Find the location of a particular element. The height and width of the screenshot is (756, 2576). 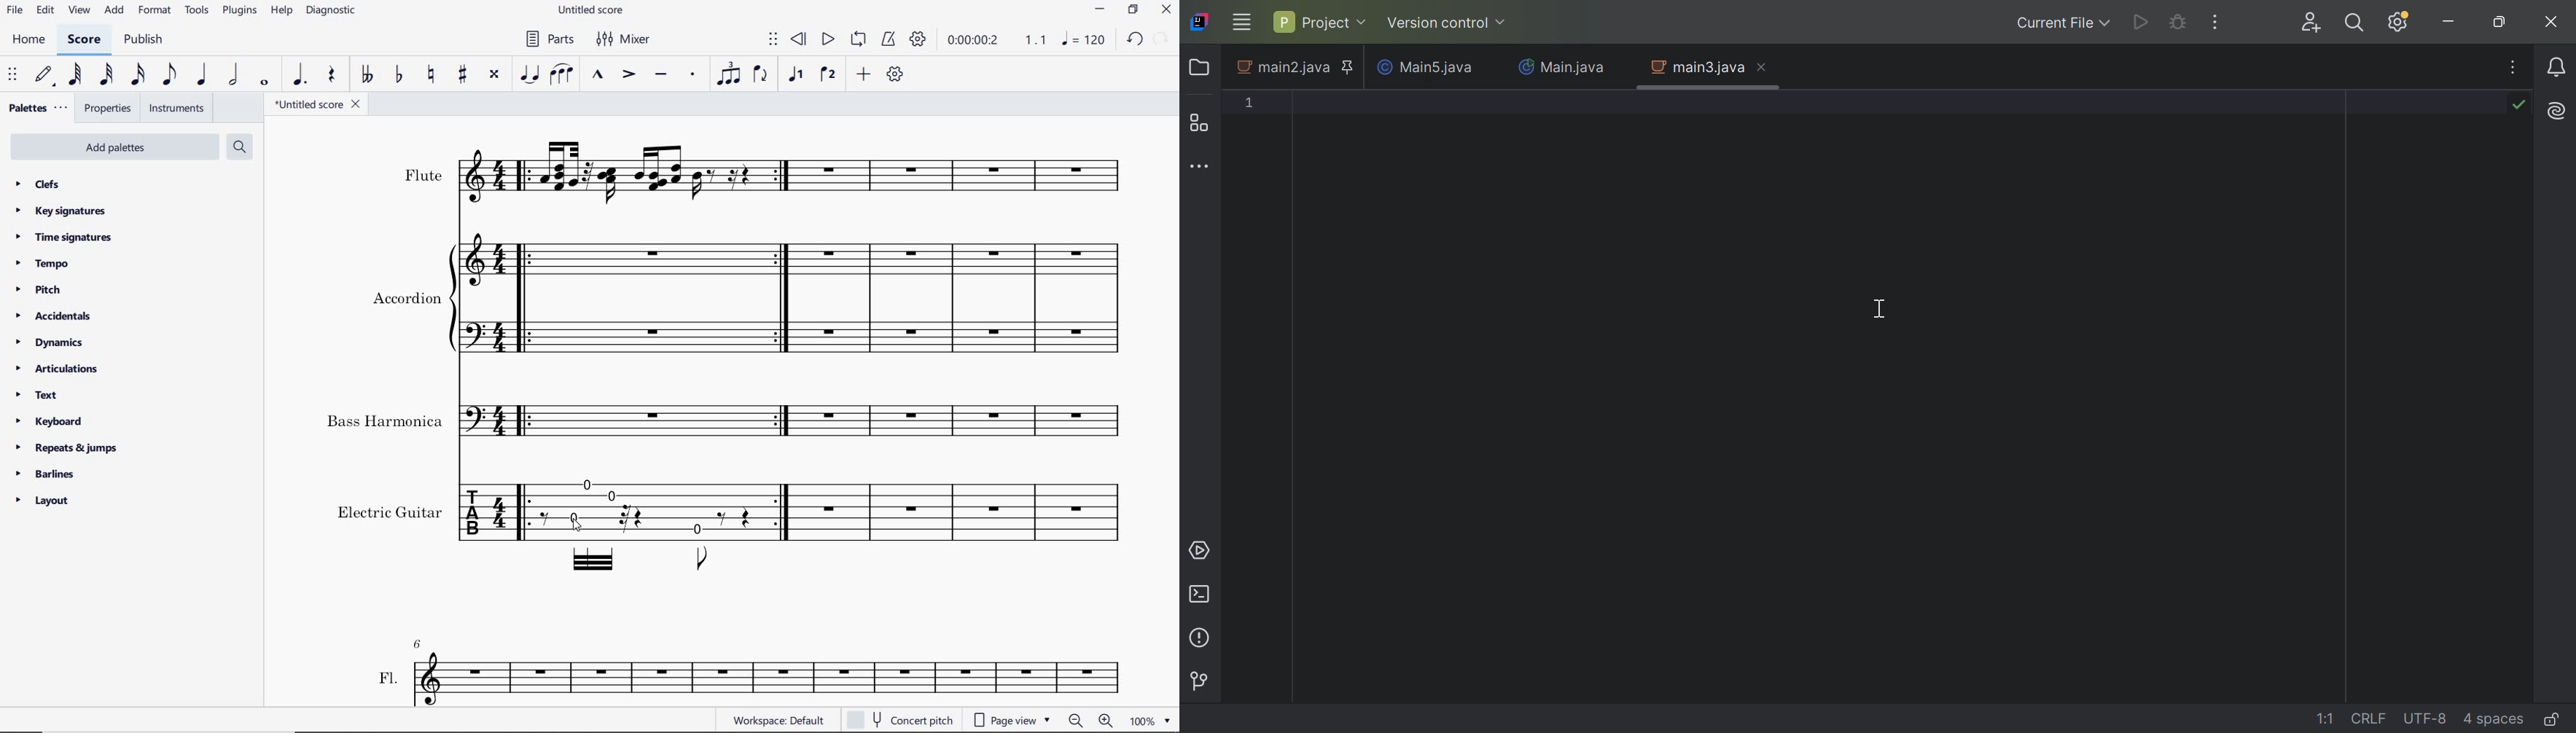

accent is located at coordinates (627, 74).